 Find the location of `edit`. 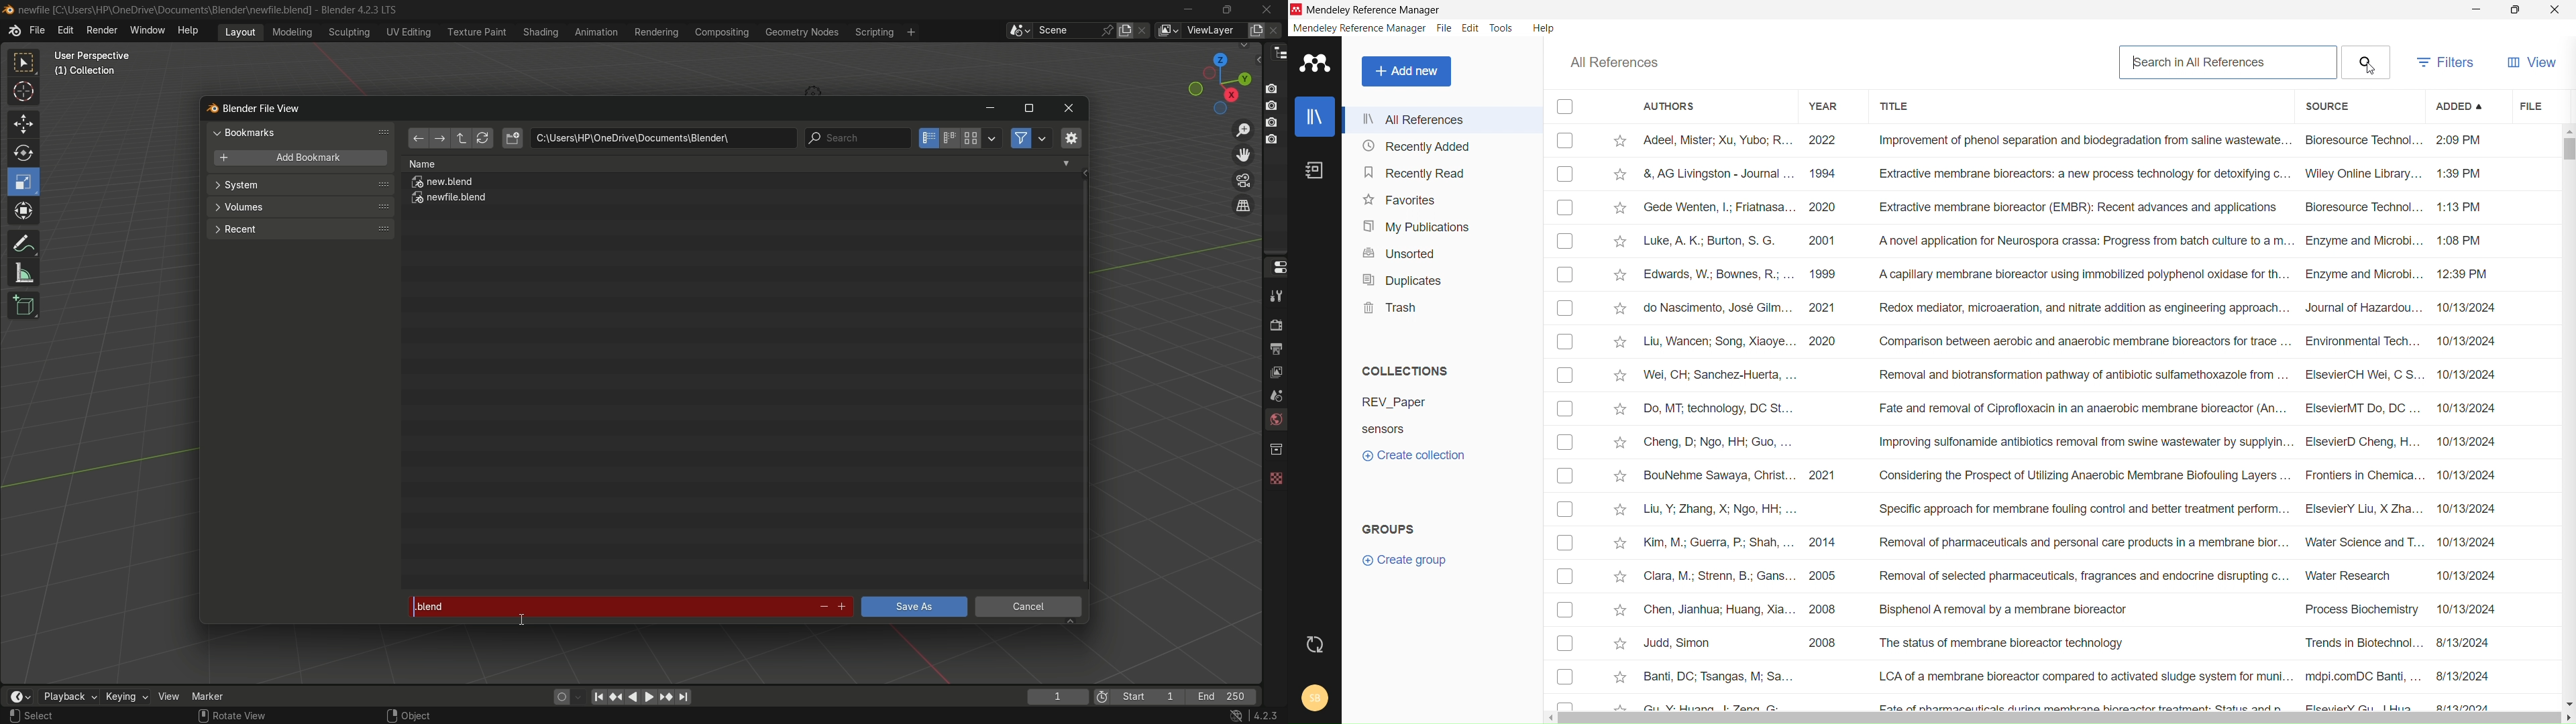

edit is located at coordinates (1471, 27).